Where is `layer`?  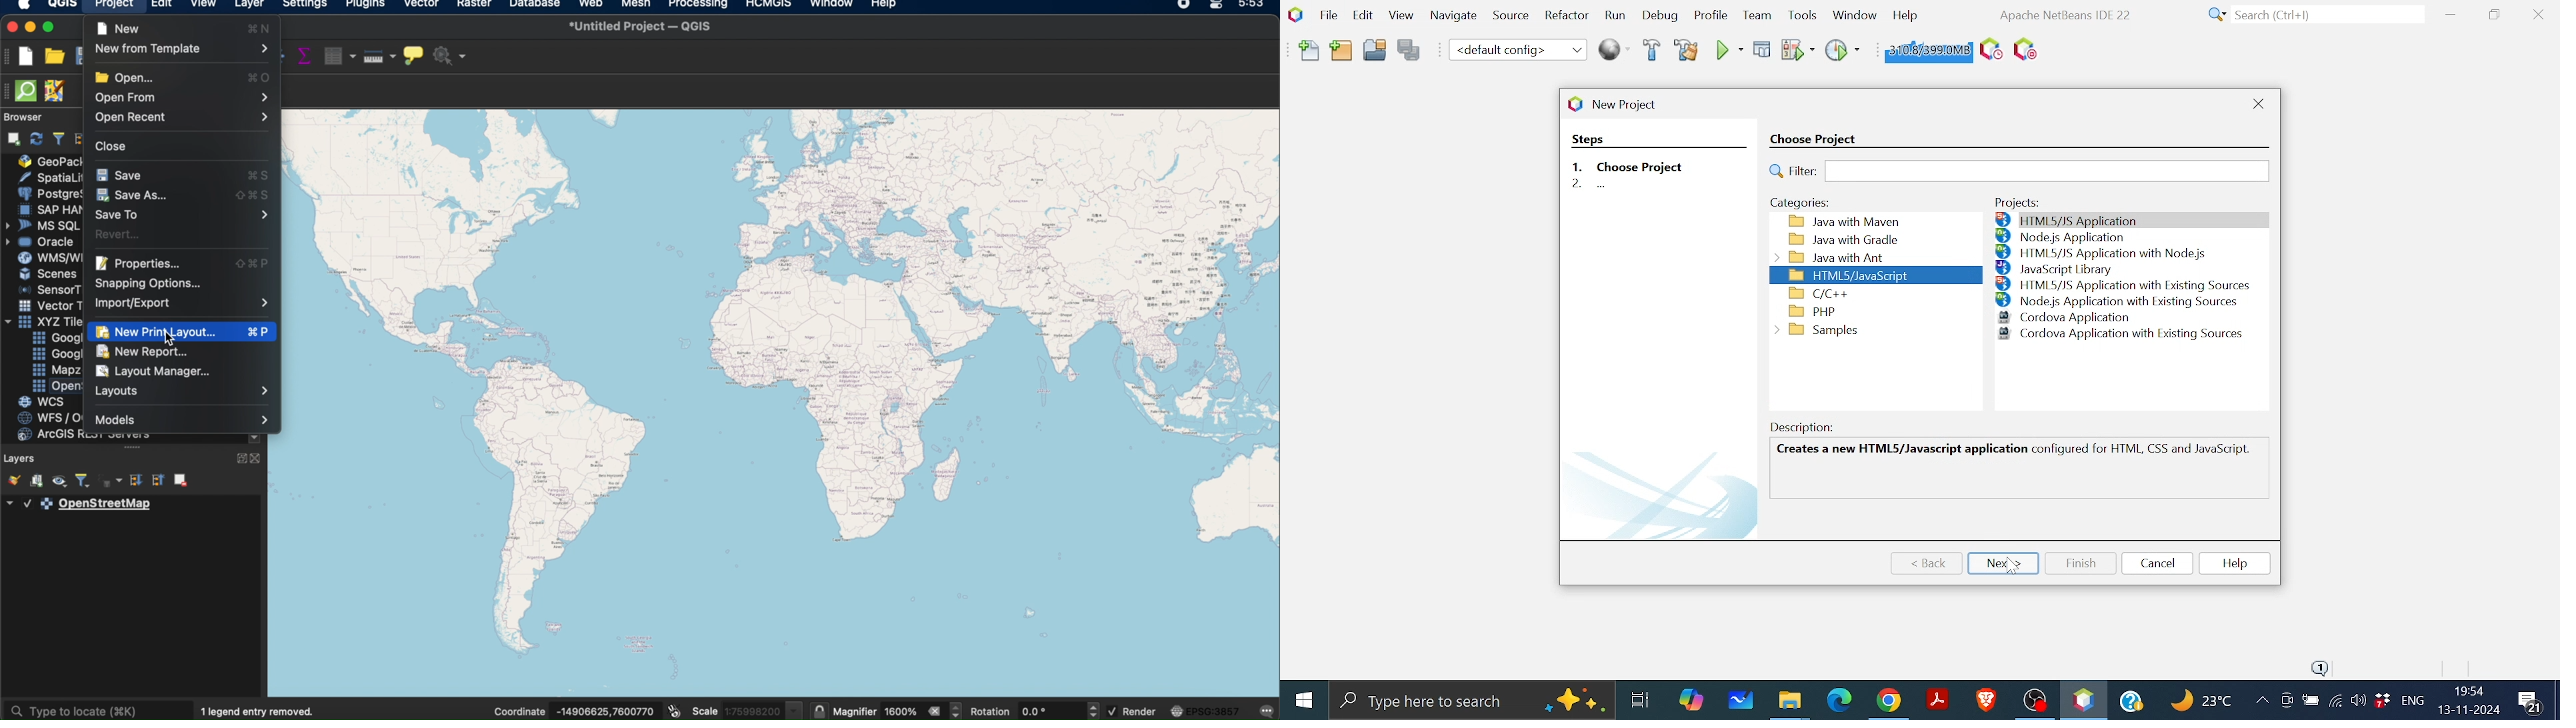
layer is located at coordinates (79, 506).